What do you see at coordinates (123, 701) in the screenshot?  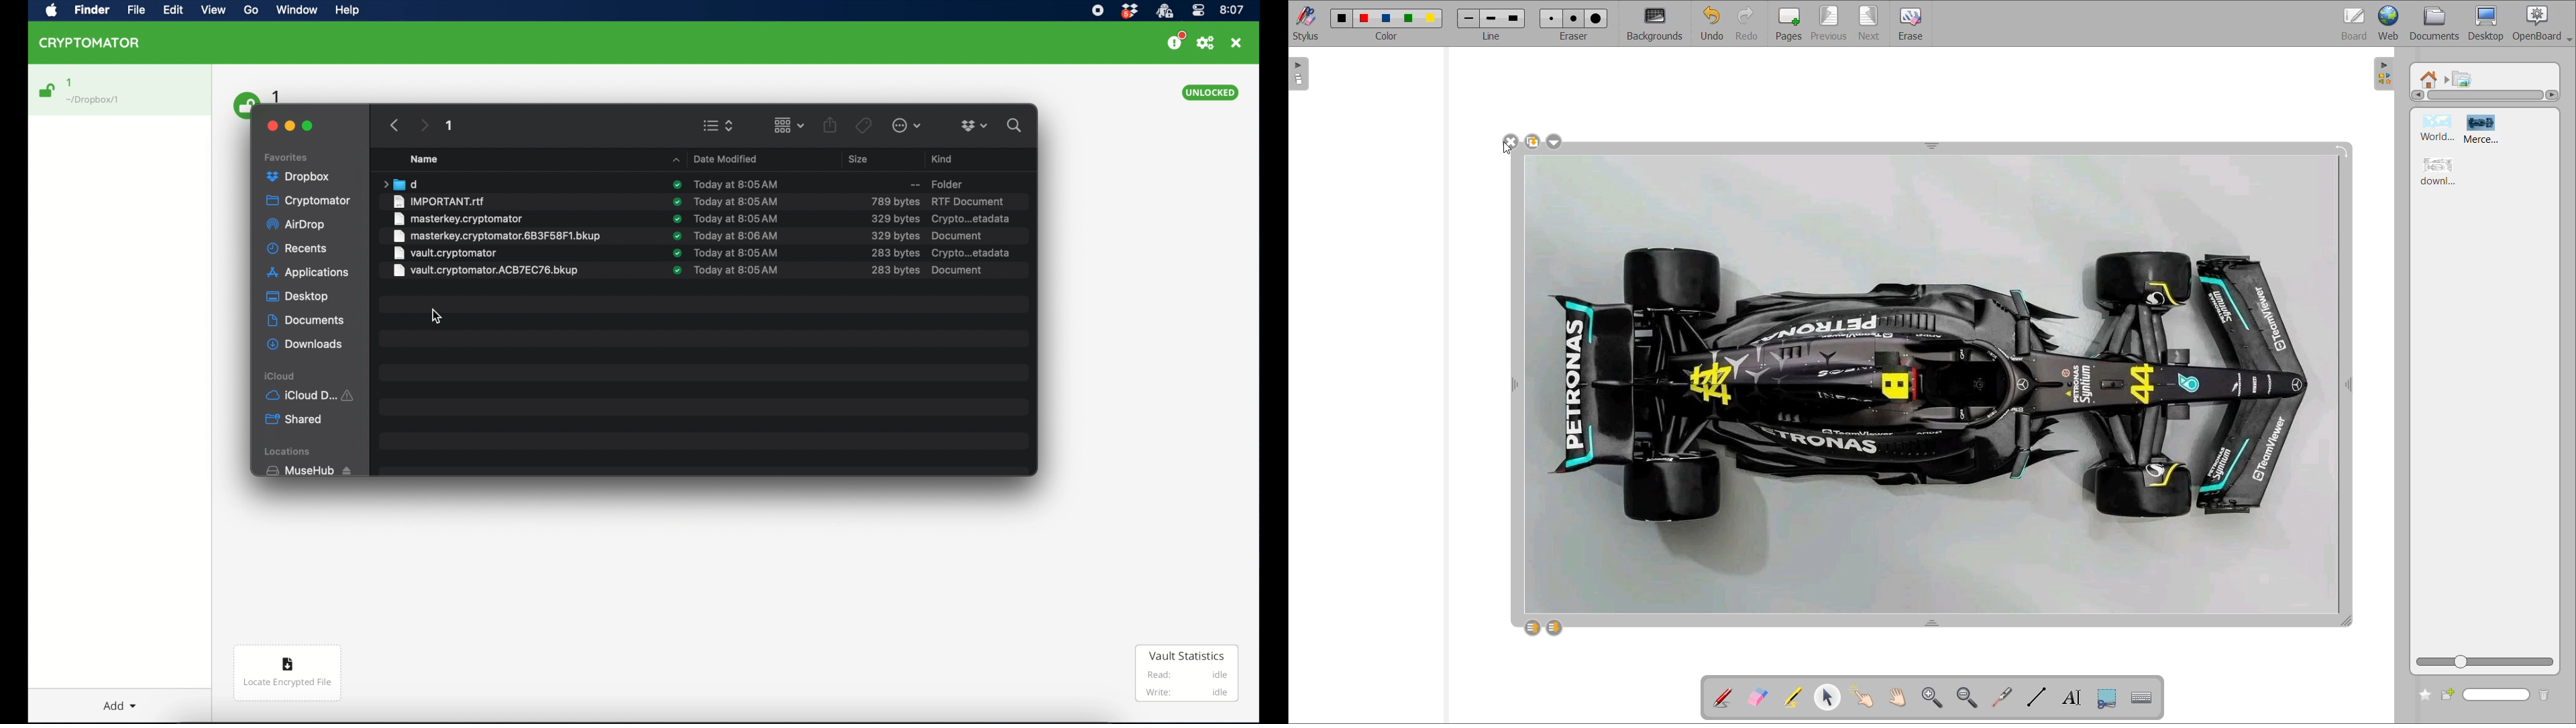 I see `Add dropdown` at bounding box center [123, 701].